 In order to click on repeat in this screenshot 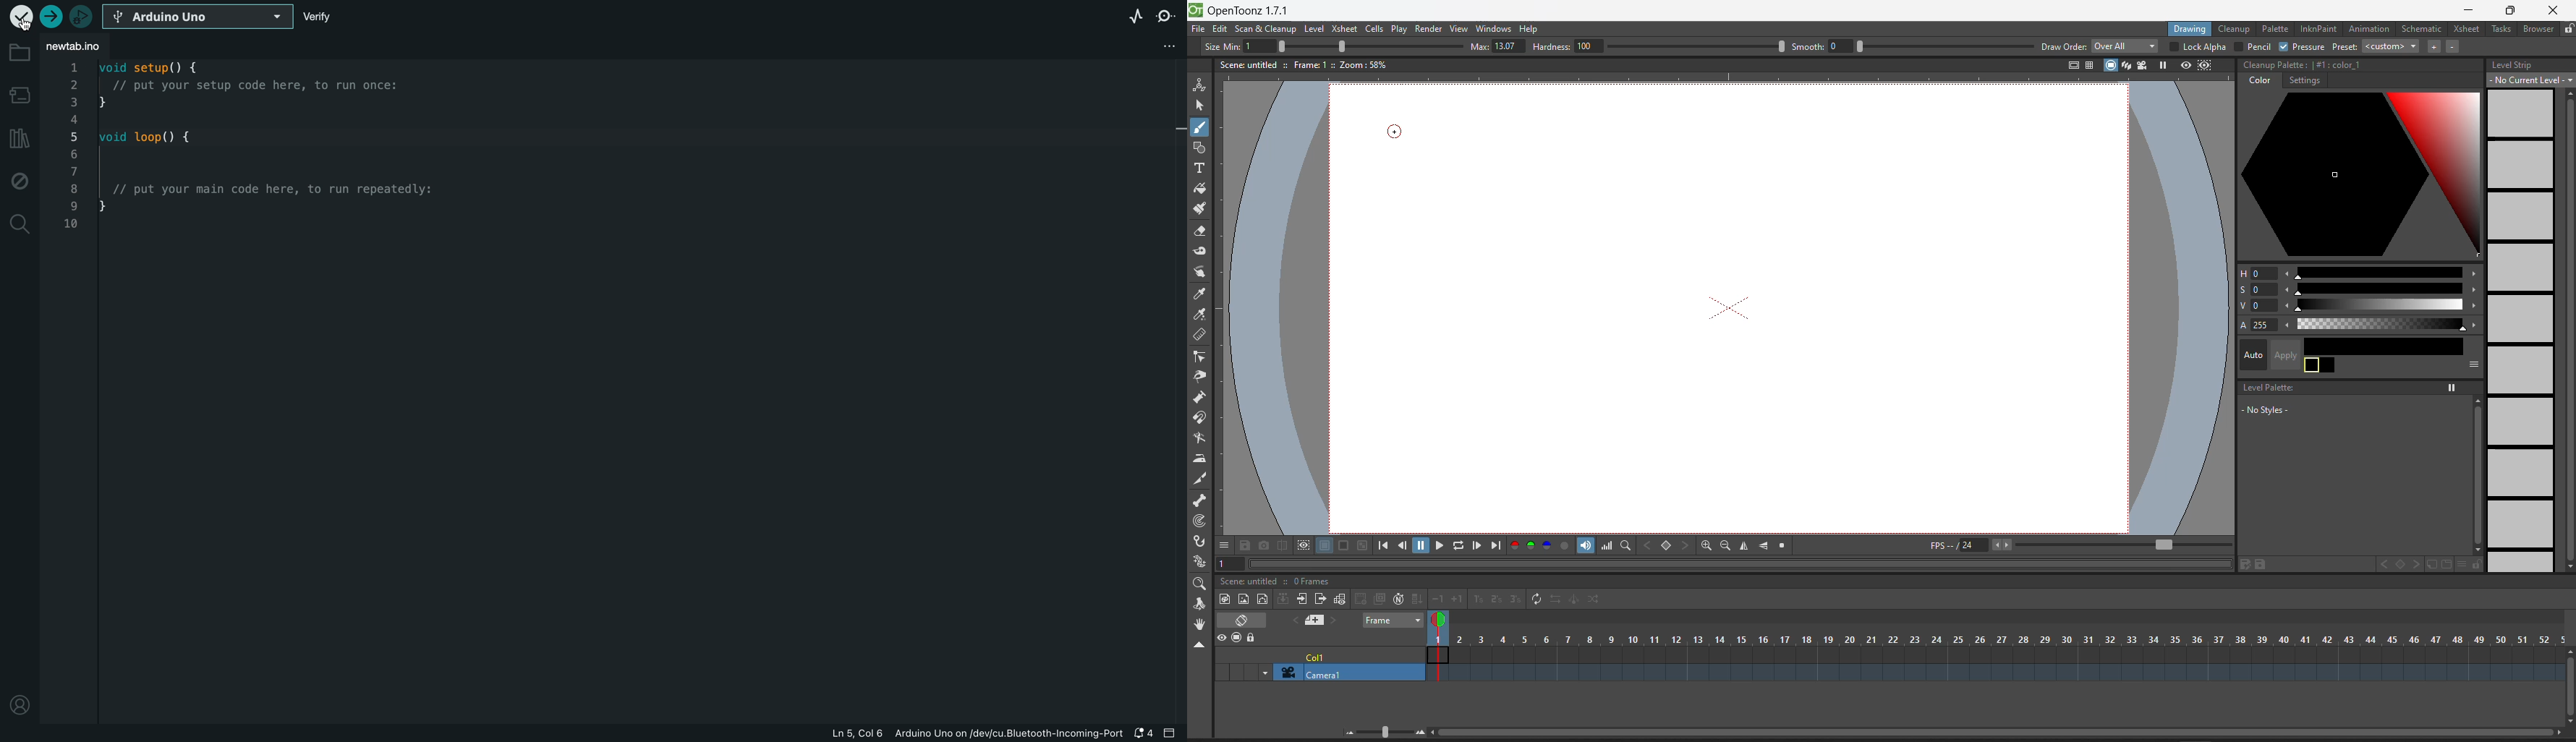, I will do `click(1535, 598)`.